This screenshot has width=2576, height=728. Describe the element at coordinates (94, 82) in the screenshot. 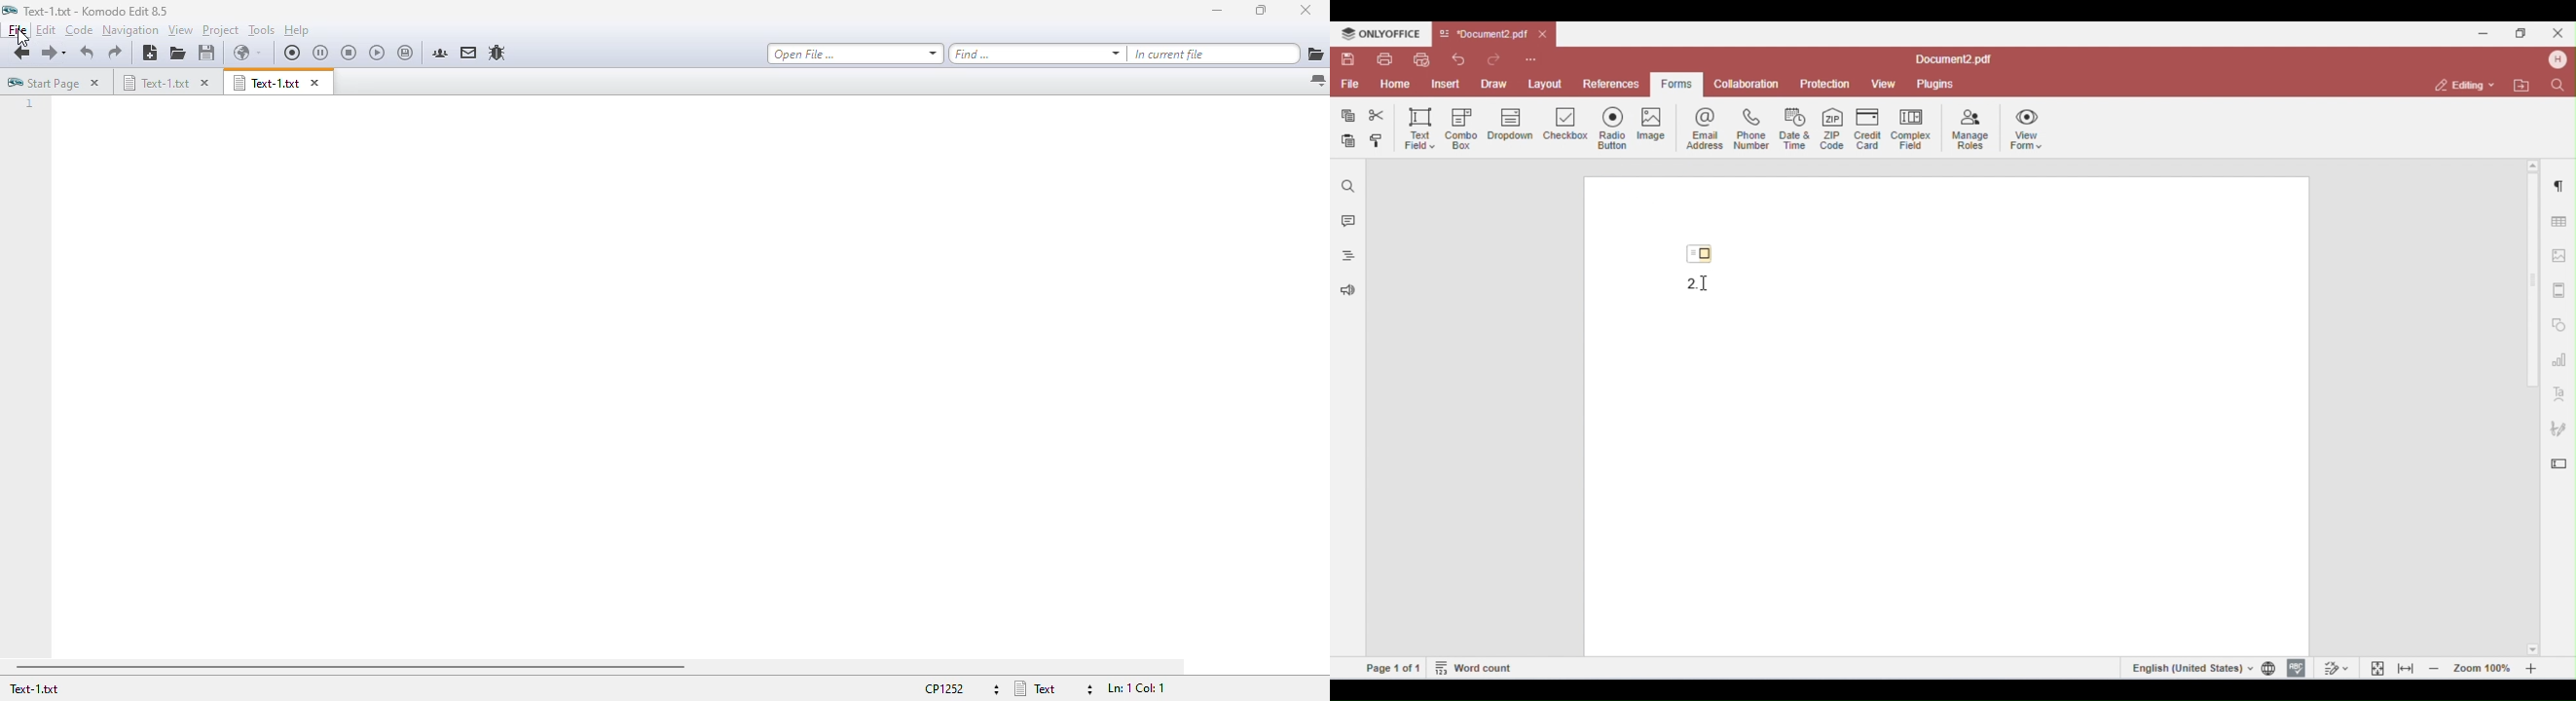

I see `close tab` at that location.